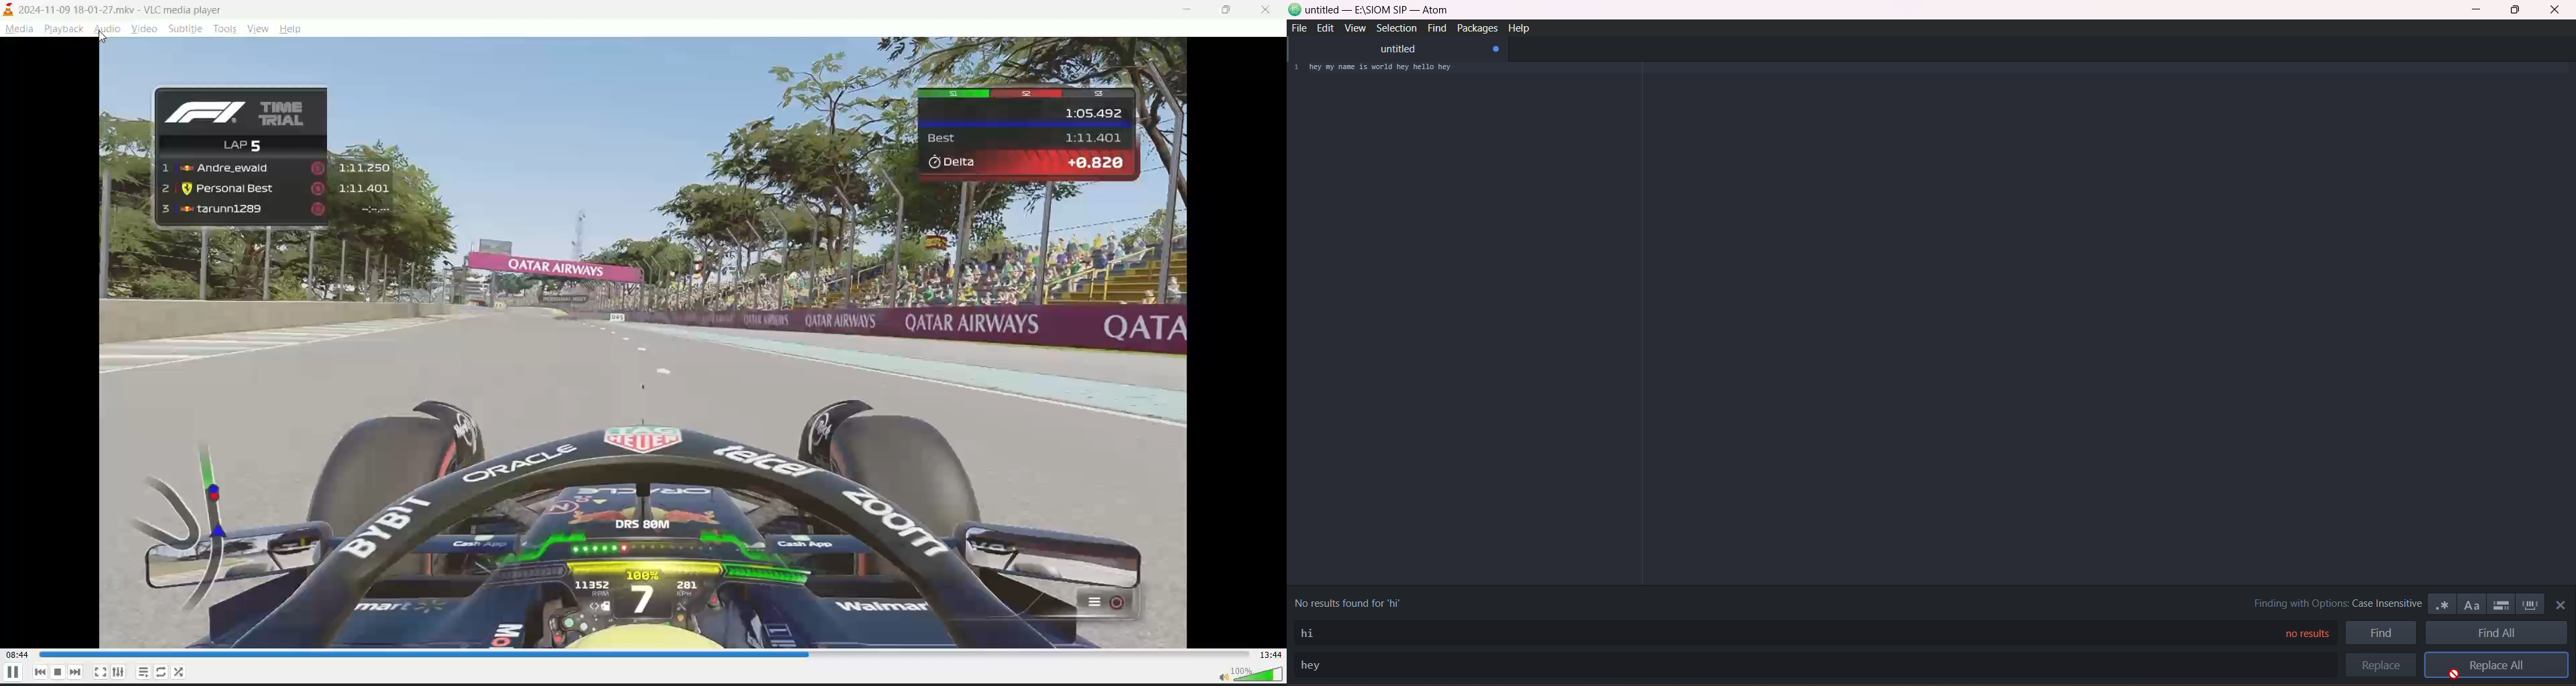  Describe the element at coordinates (2328, 603) in the screenshot. I see `finding with options : case insensitive` at that location.